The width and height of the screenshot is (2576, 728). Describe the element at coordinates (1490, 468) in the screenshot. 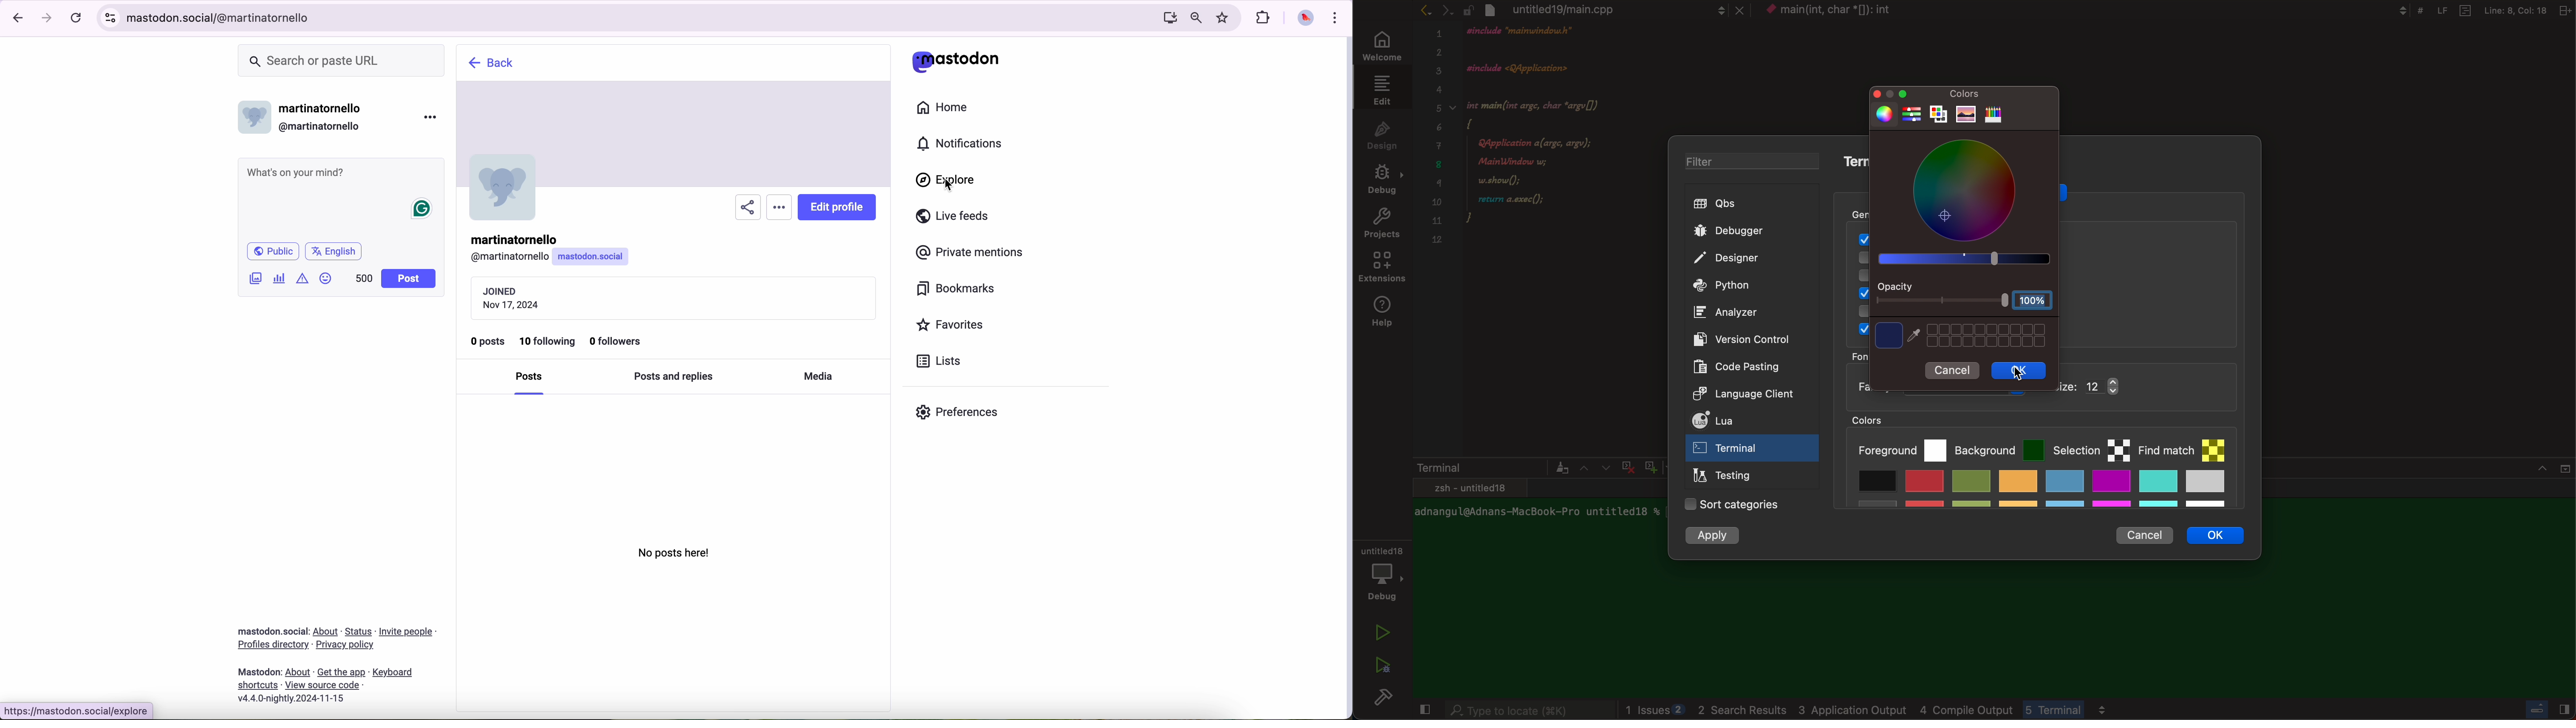

I see `terminal` at that location.